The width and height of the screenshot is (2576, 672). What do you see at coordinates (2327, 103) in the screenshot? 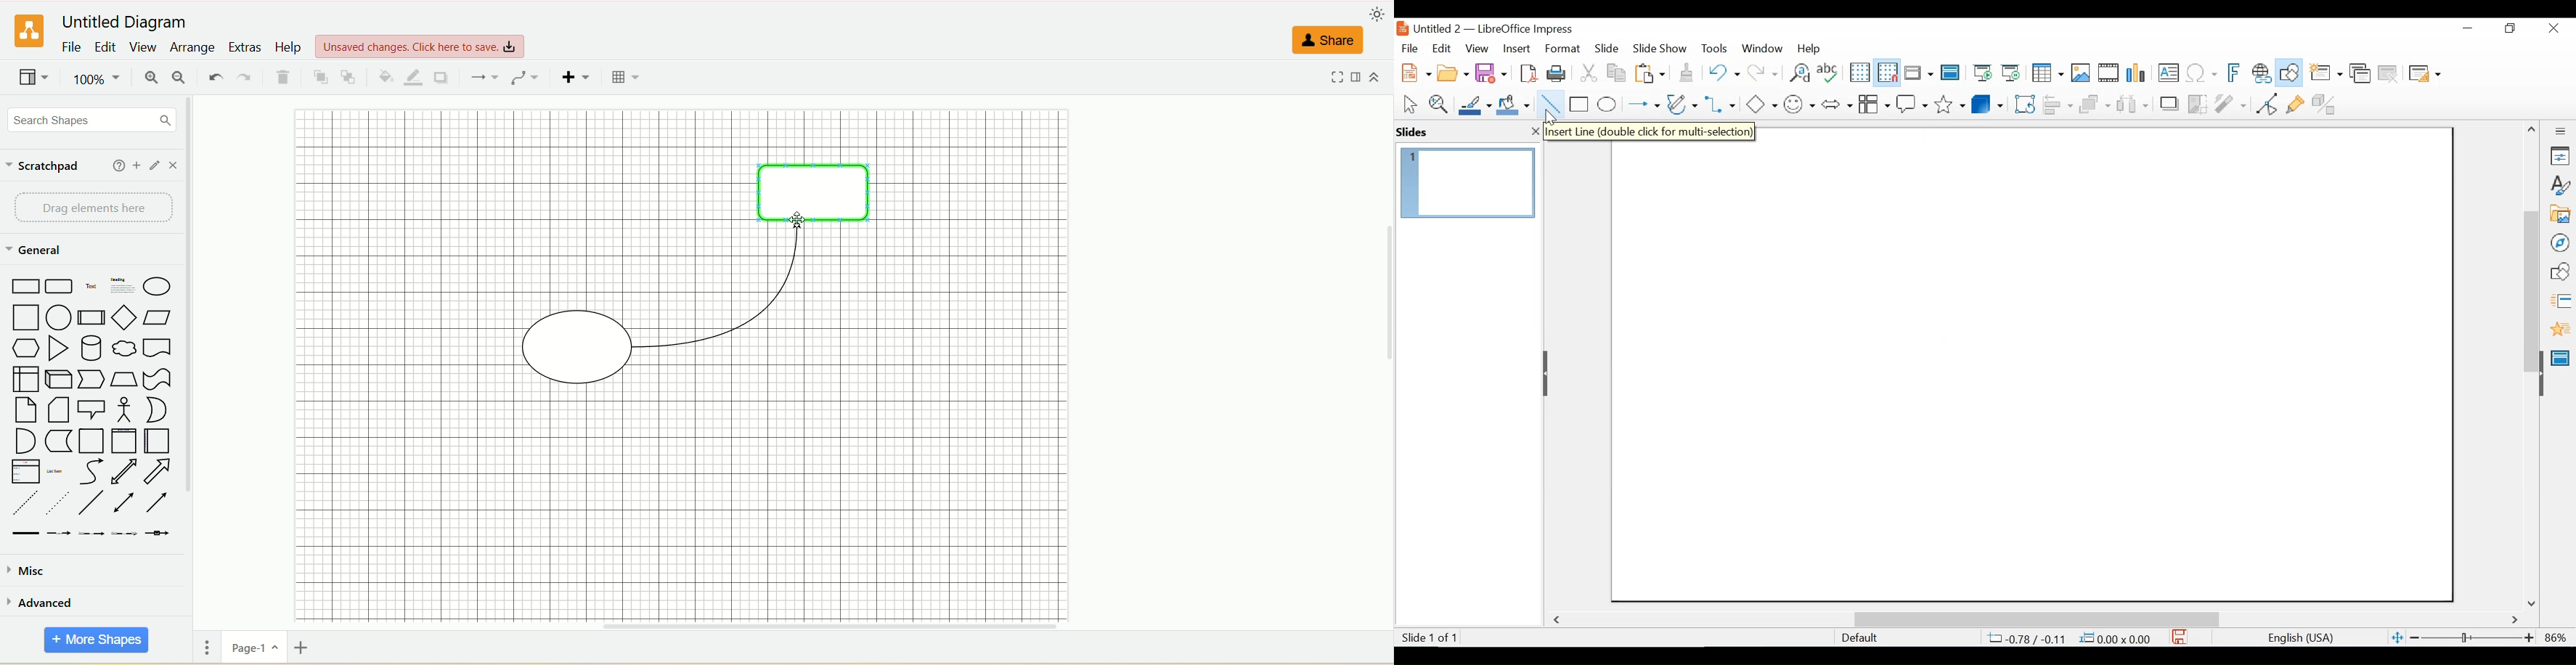
I see `Toggle Extrusion` at bounding box center [2327, 103].